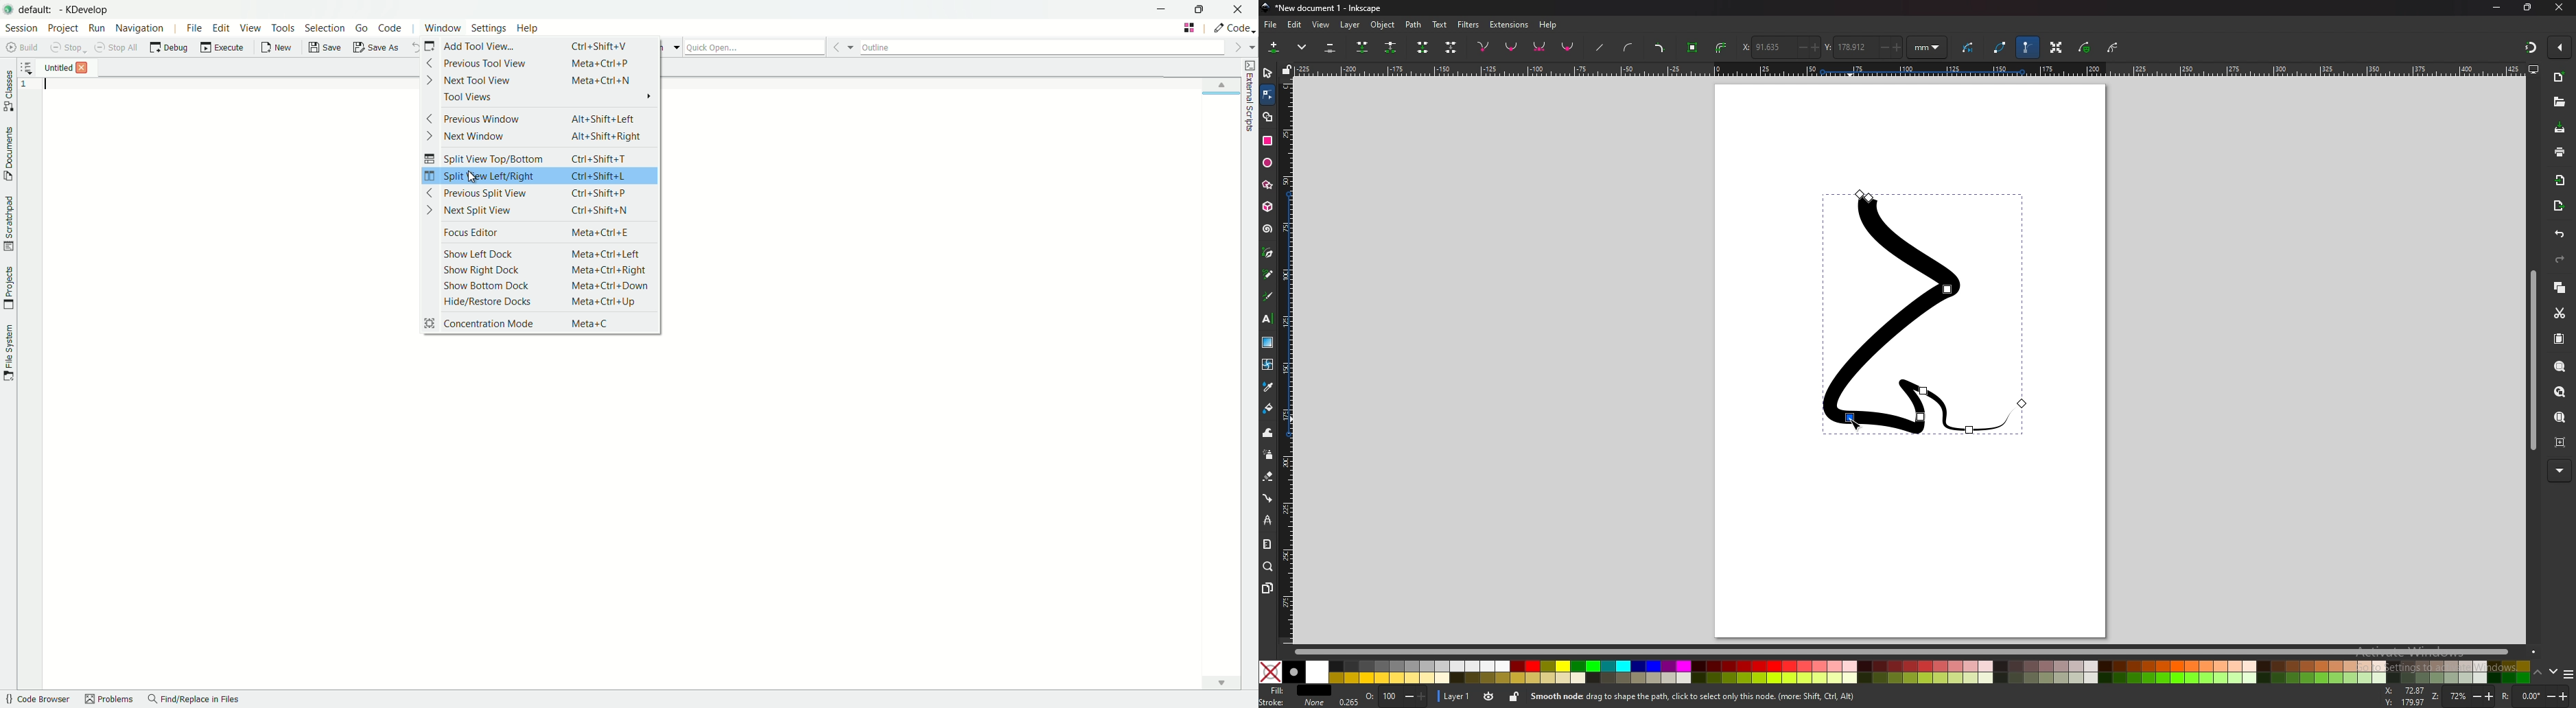  I want to click on text, so click(1268, 319).